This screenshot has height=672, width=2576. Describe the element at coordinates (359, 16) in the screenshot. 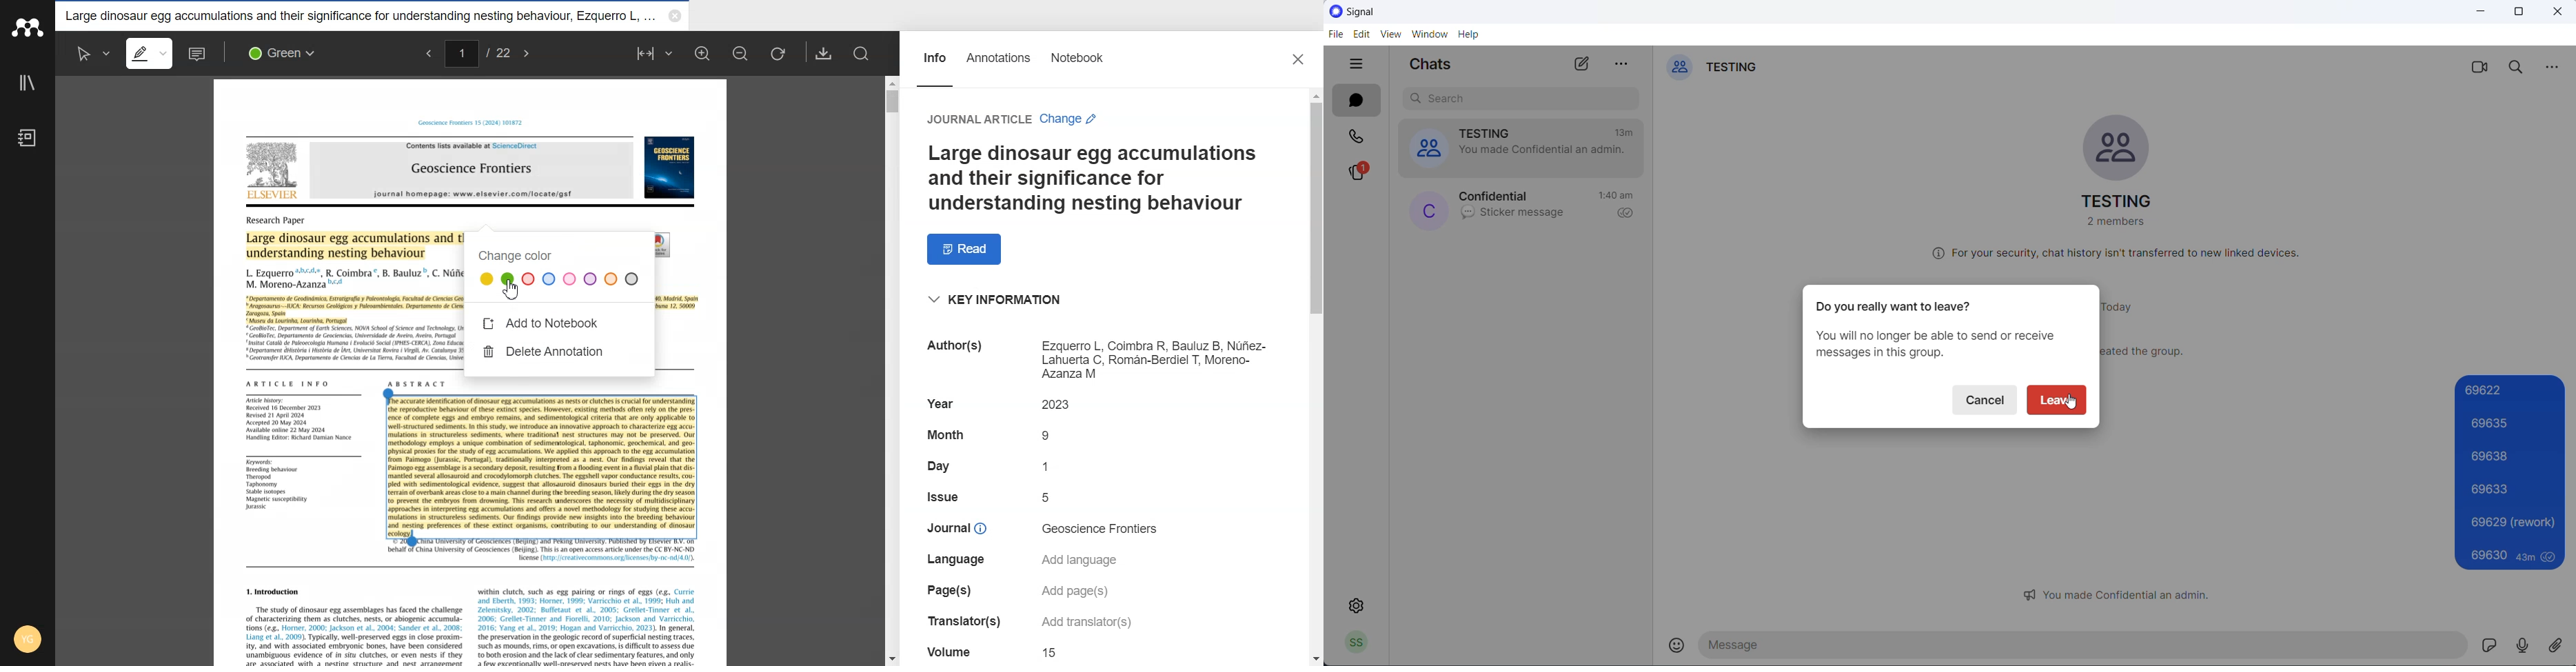

I see `Folder` at that location.